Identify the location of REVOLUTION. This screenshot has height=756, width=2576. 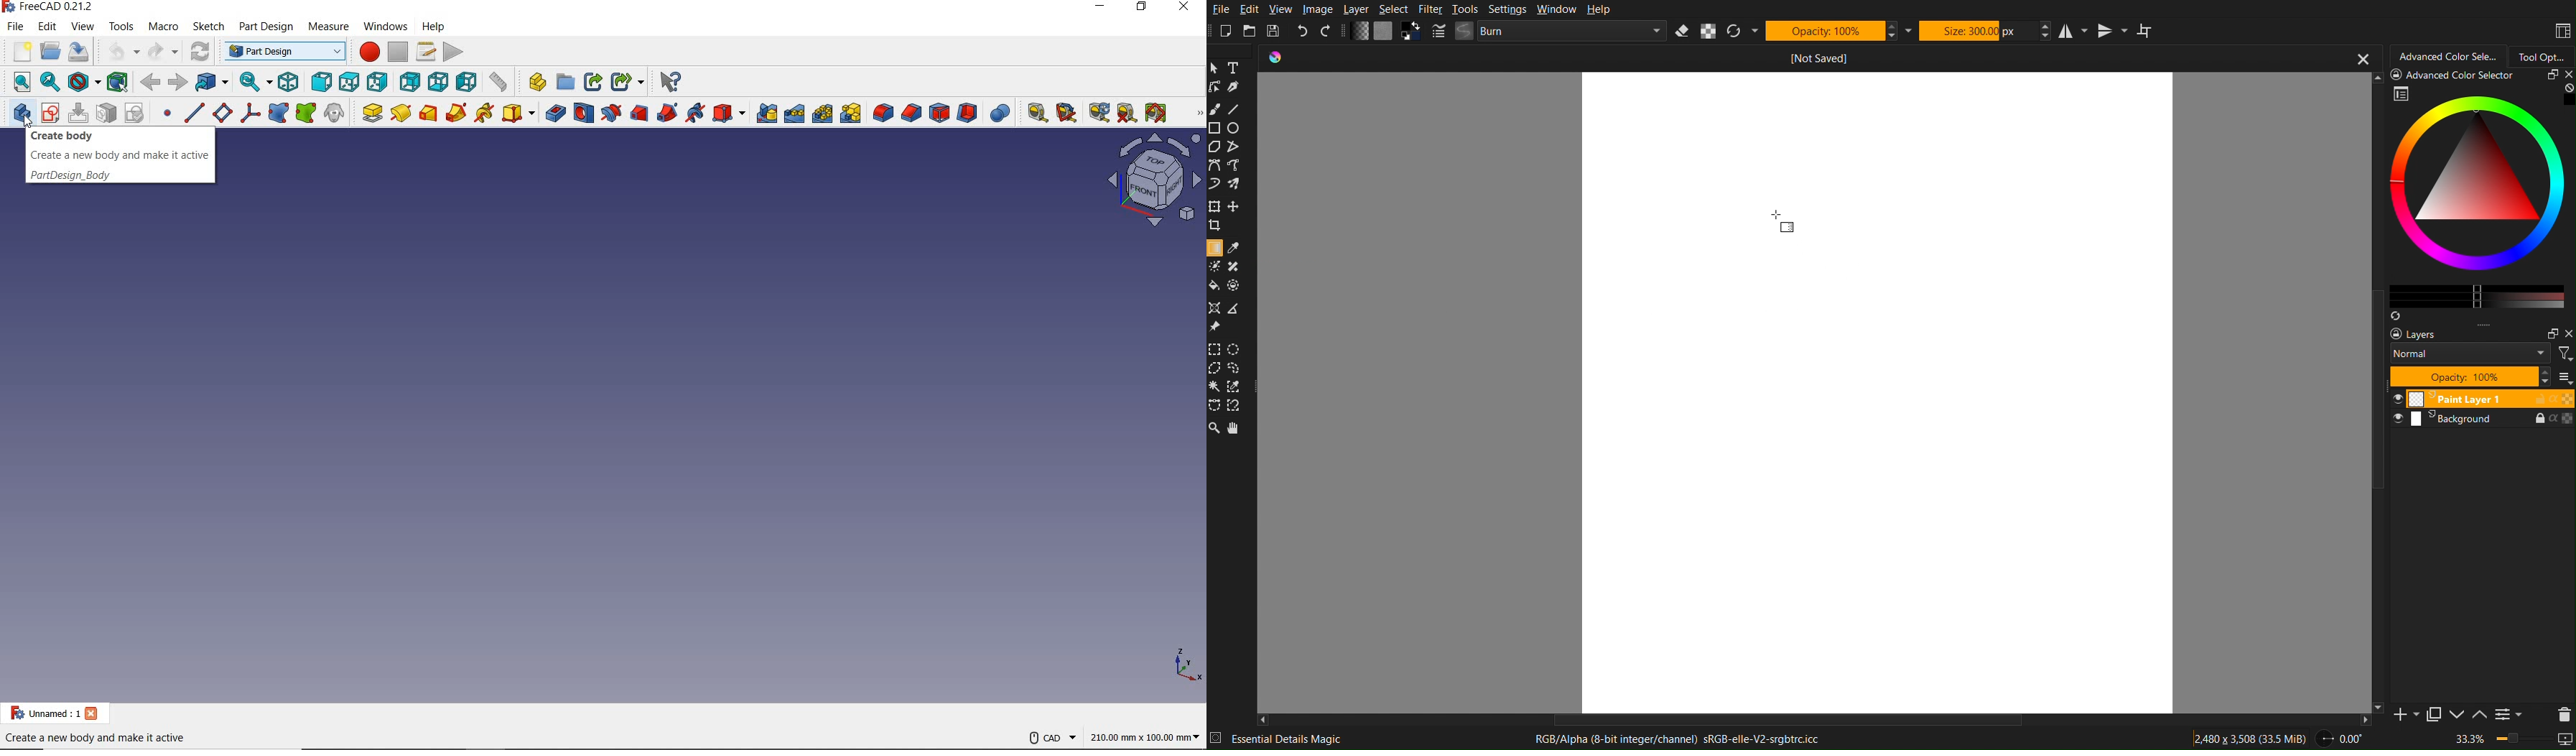
(401, 112).